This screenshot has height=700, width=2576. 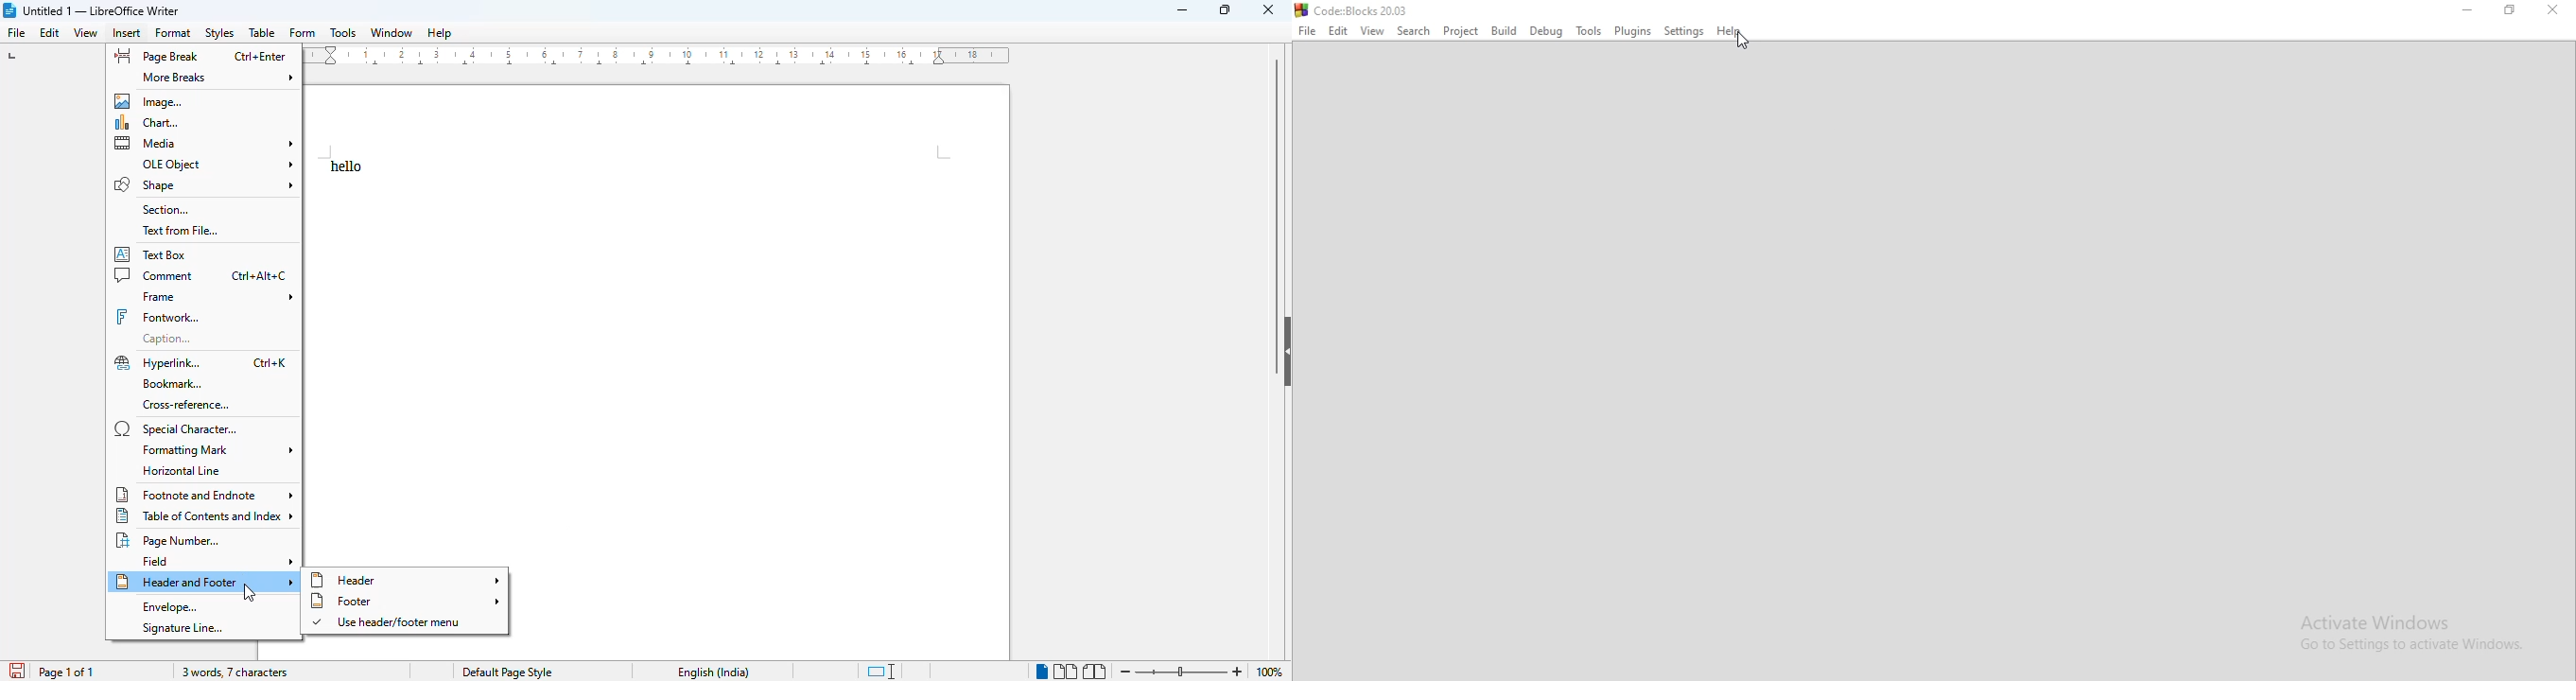 What do you see at coordinates (182, 231) in the screenshot?
I see `text from file` at bounding box center [182, 231].